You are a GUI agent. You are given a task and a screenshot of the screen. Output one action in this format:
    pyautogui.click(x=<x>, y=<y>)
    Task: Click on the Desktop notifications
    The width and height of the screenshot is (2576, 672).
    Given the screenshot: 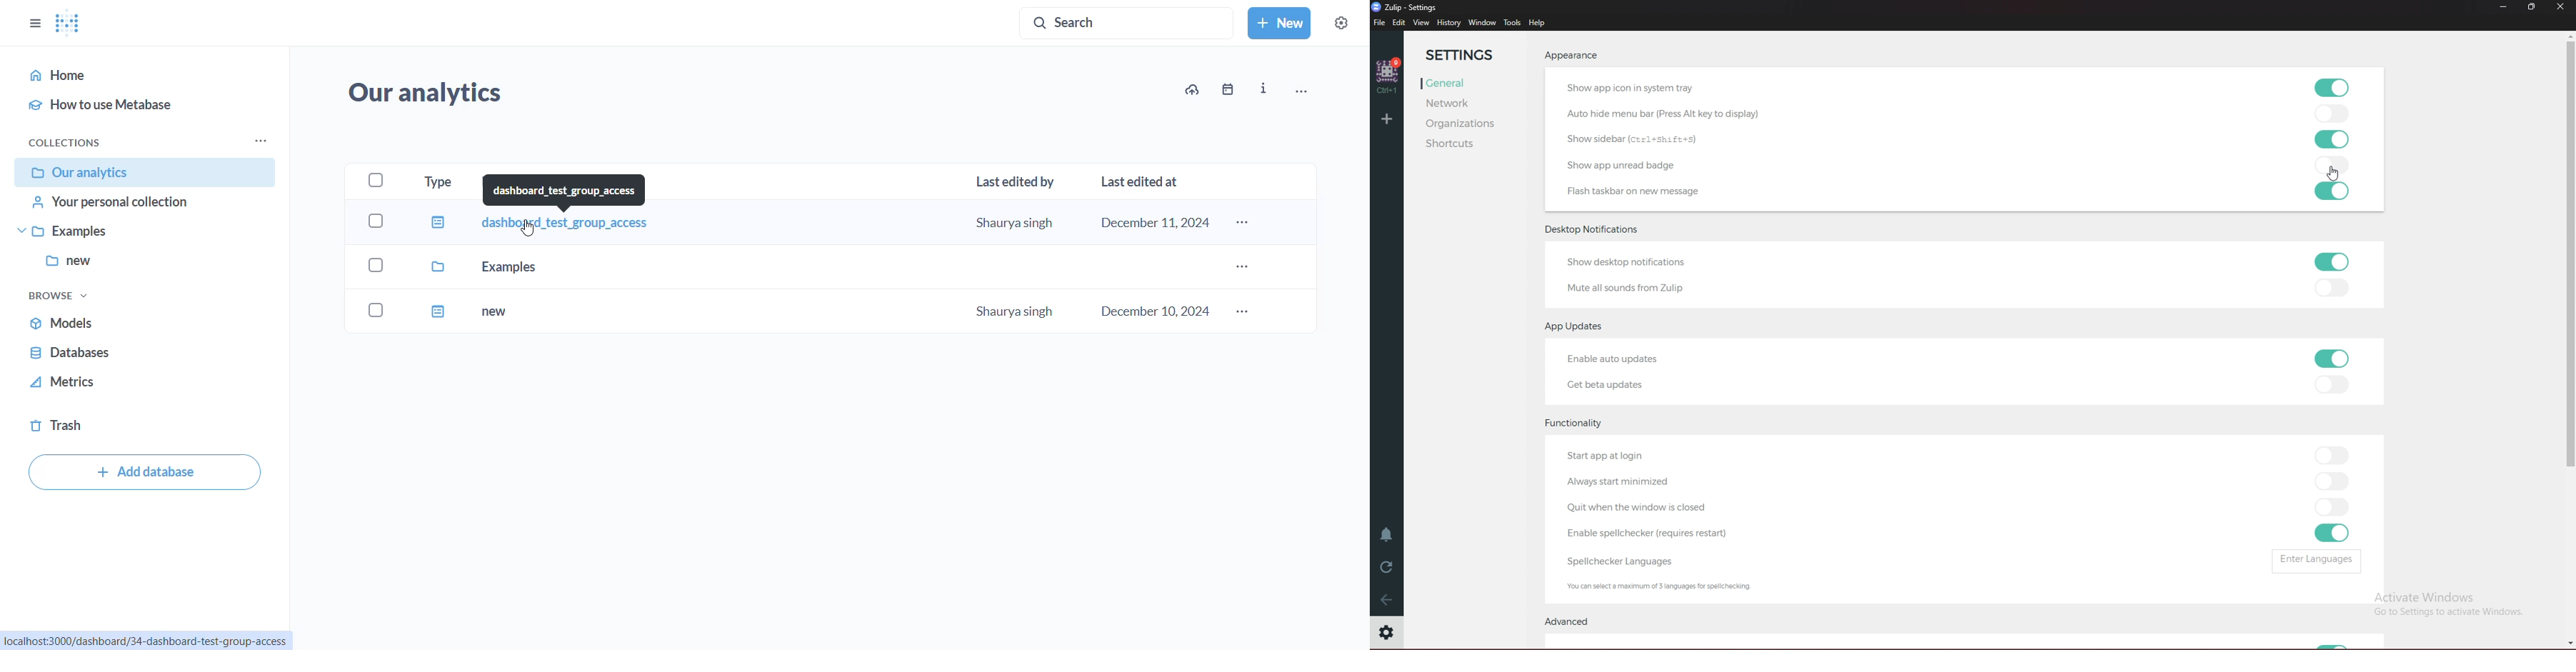 What is the action you would take?
    pyautogui.click(x=1594, y=231)
    